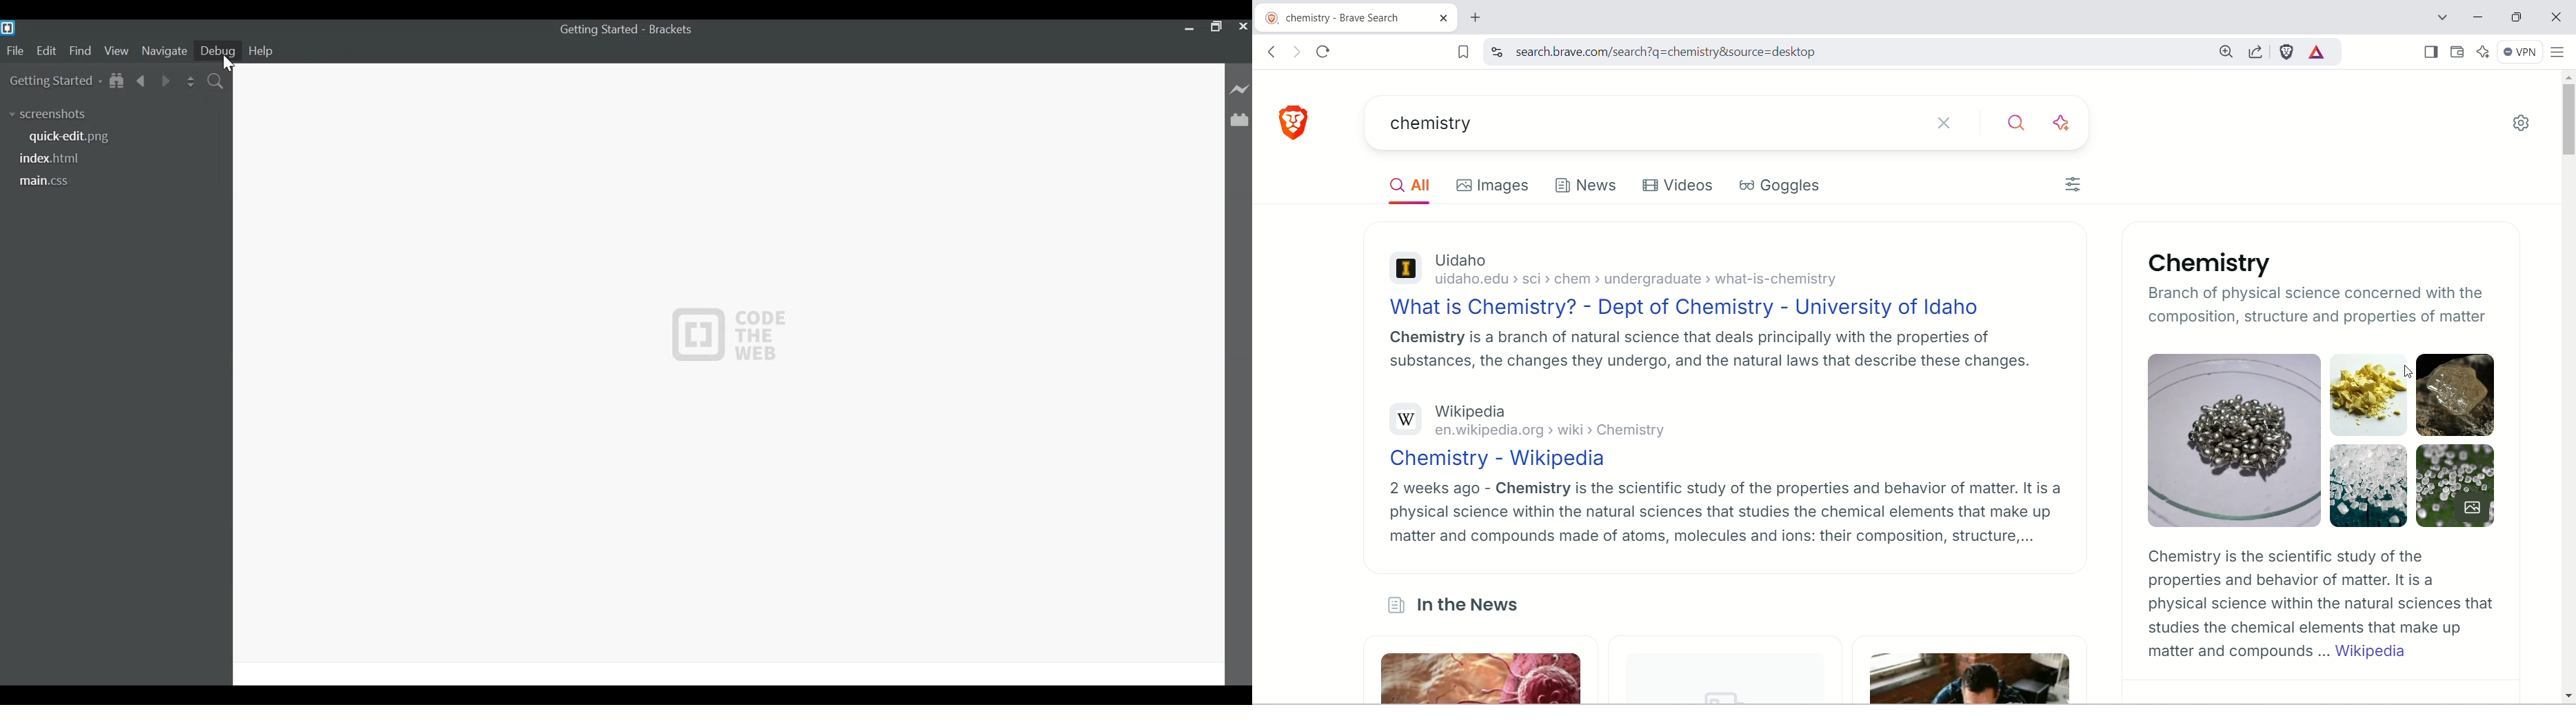 This screenshot has height=728, width=2576. Describe the element at coordinates (49, 50) in the screenshot. I see `Edit` at that location.